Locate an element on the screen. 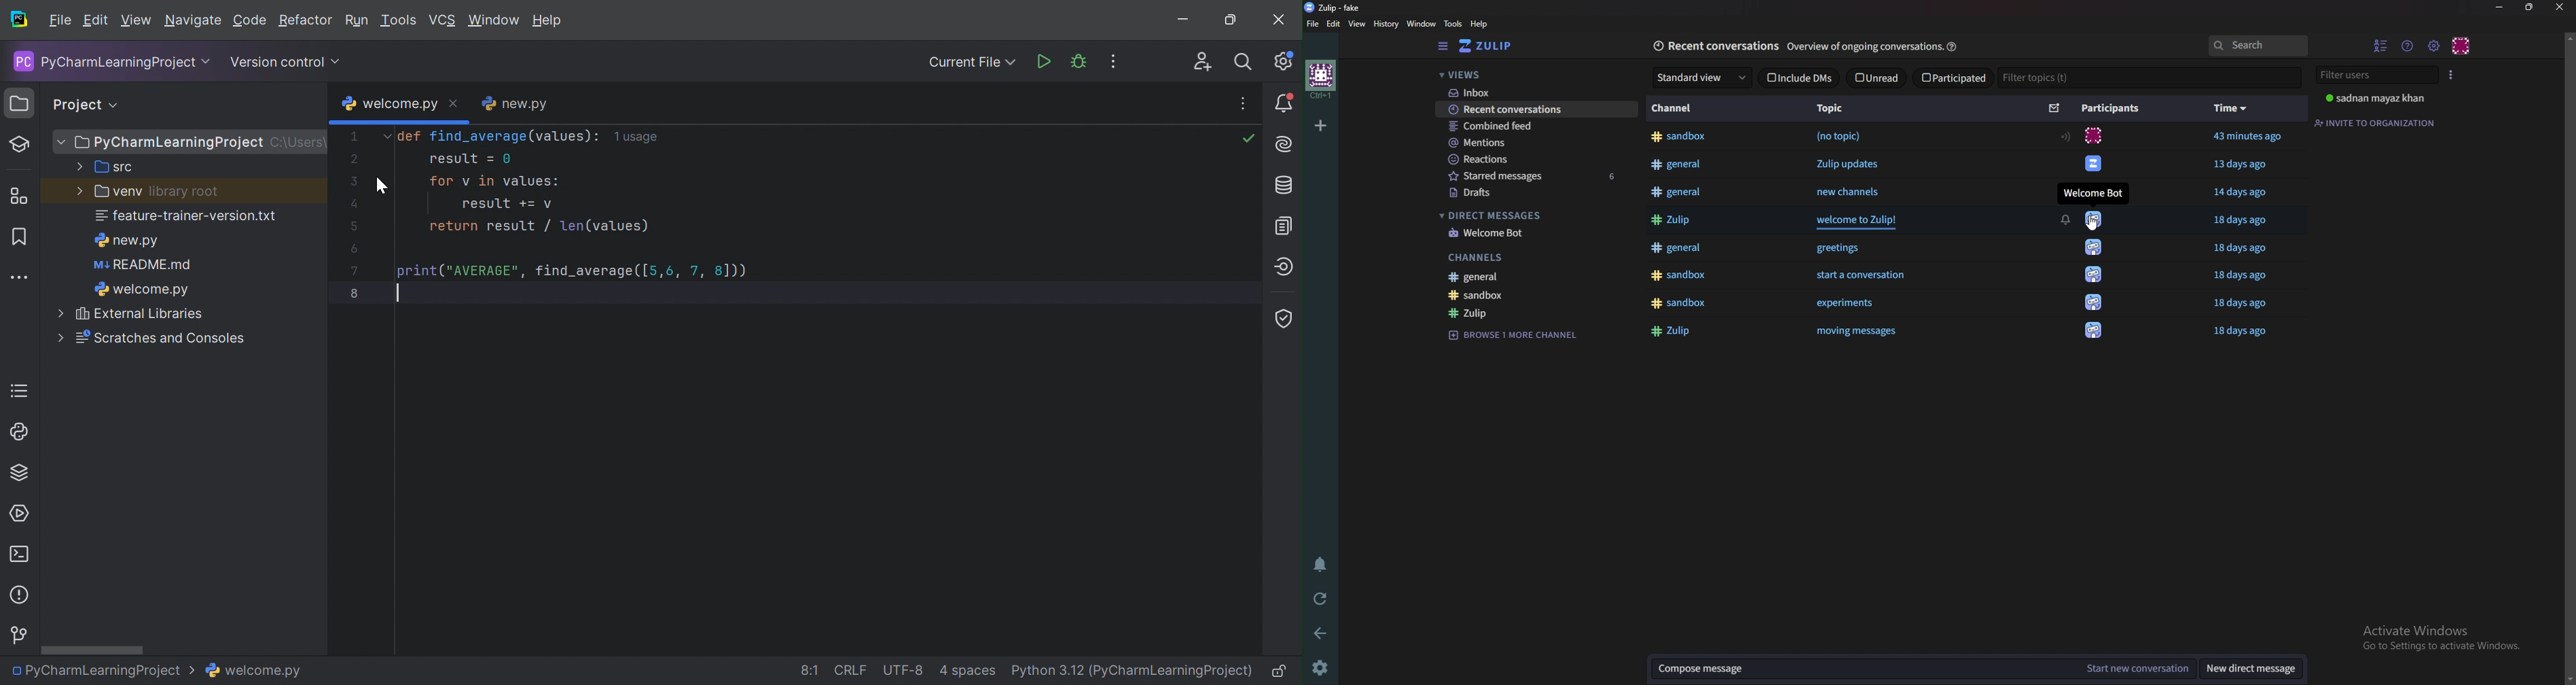  Inbox is located at coordinates (1535, 92).